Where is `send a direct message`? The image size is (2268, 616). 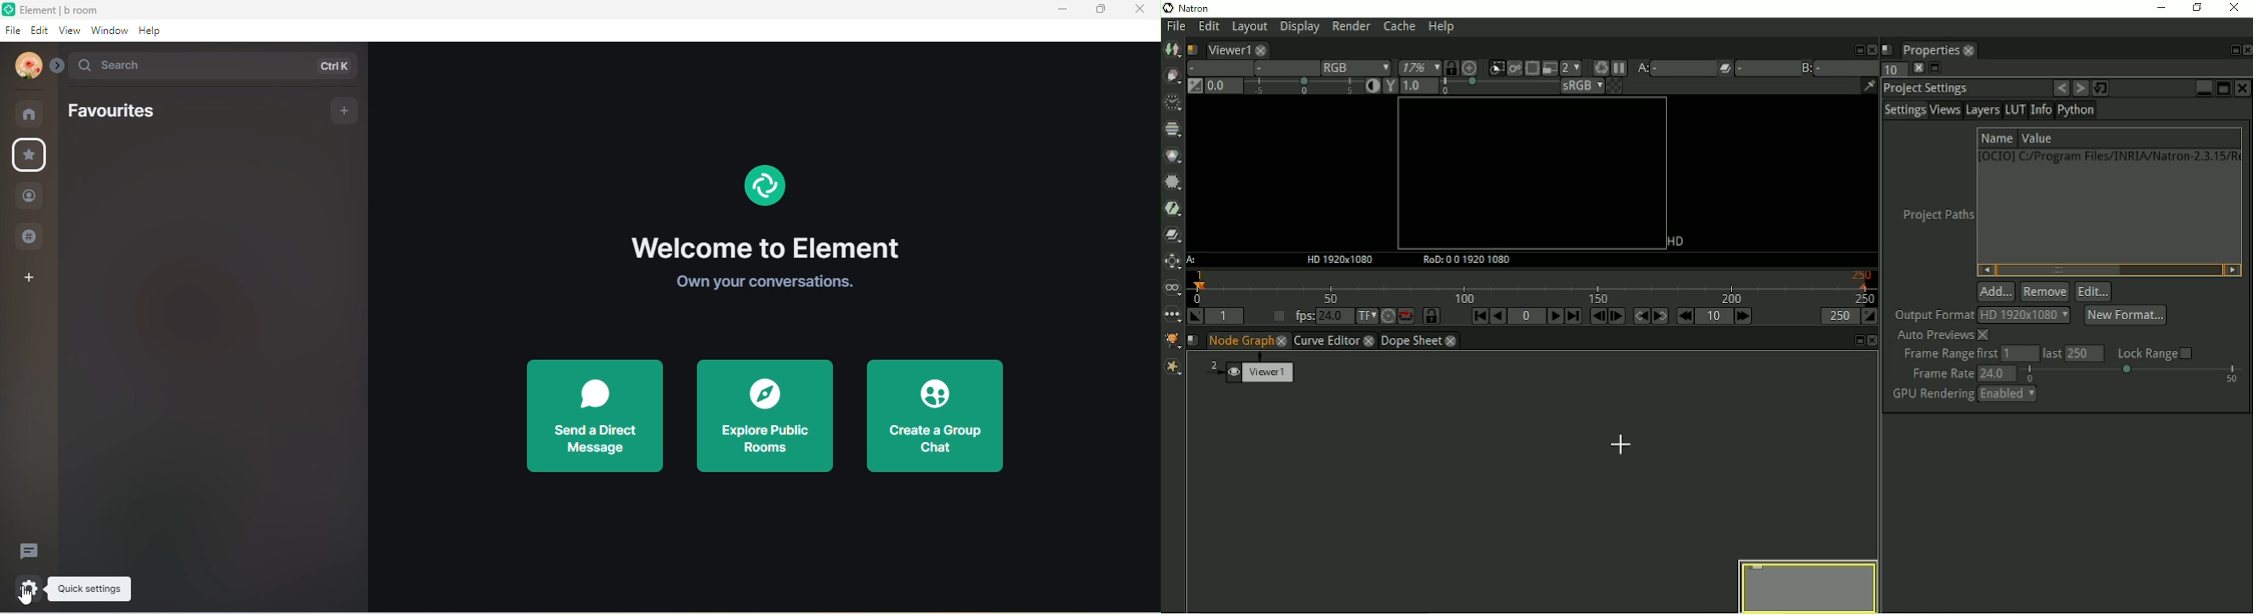
send a direct message is located at coordinates (593, 417).